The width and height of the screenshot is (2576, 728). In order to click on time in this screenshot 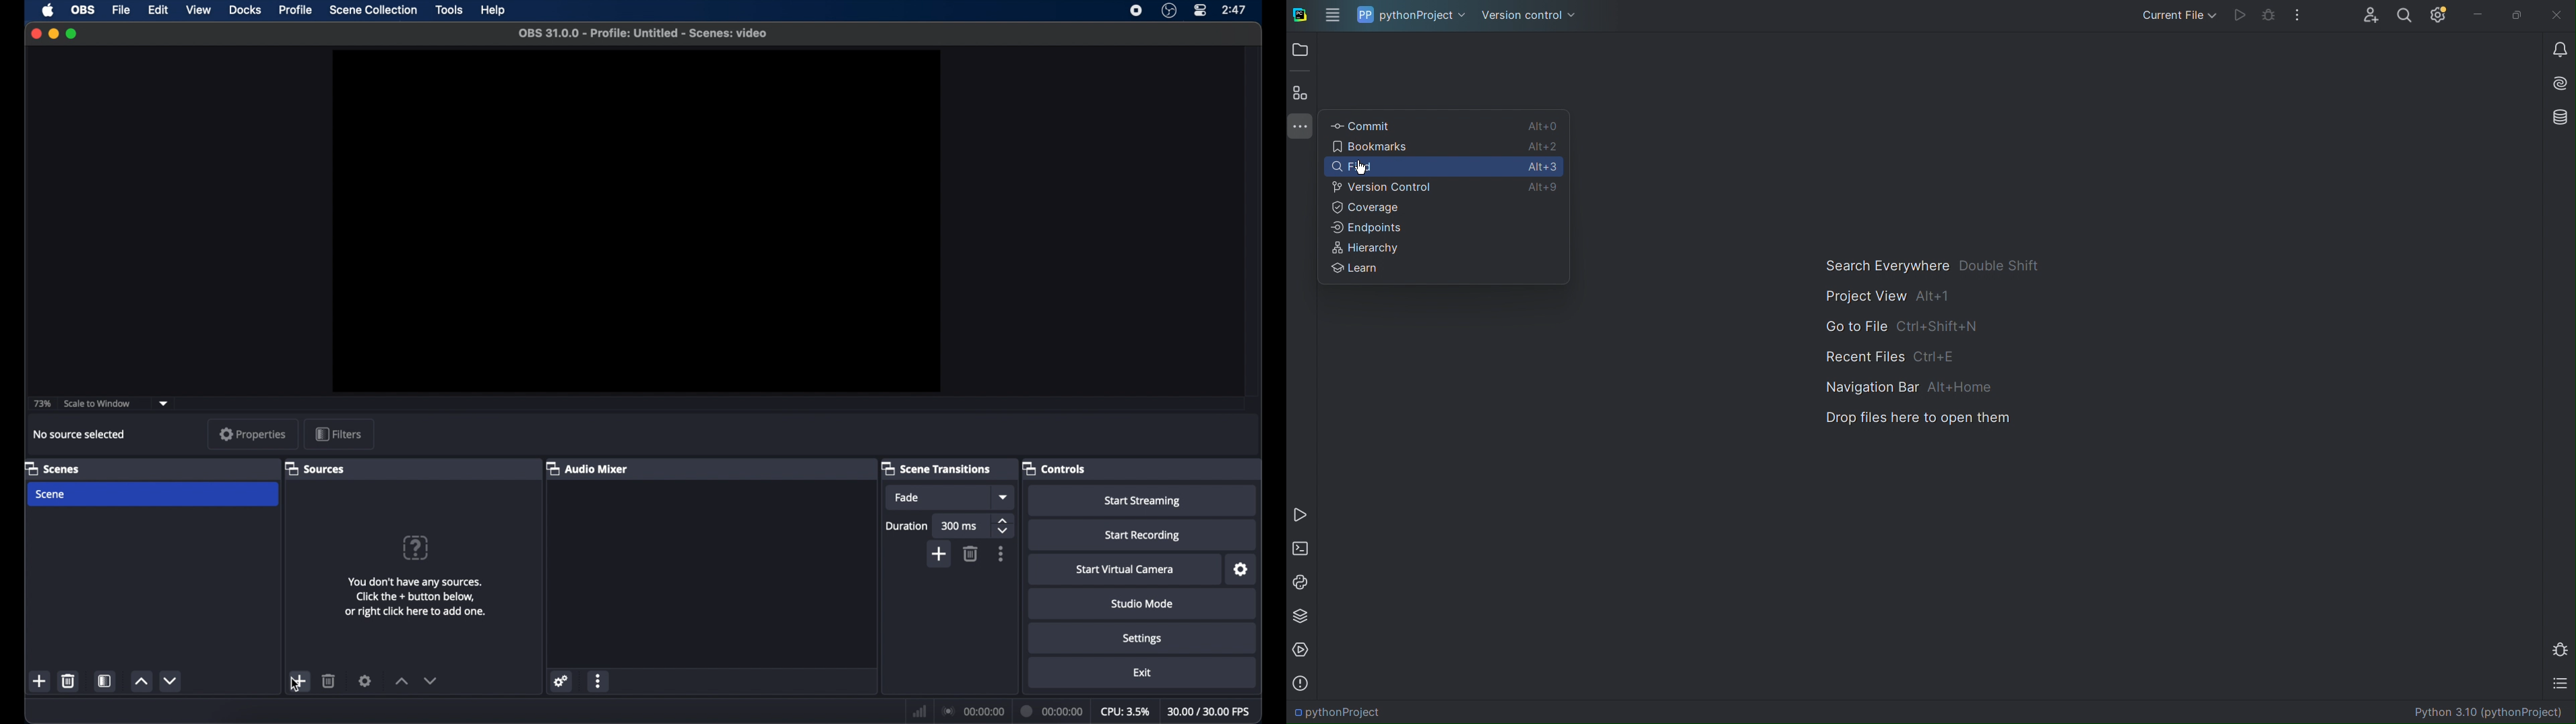, I will do `click(1235, 10)`.